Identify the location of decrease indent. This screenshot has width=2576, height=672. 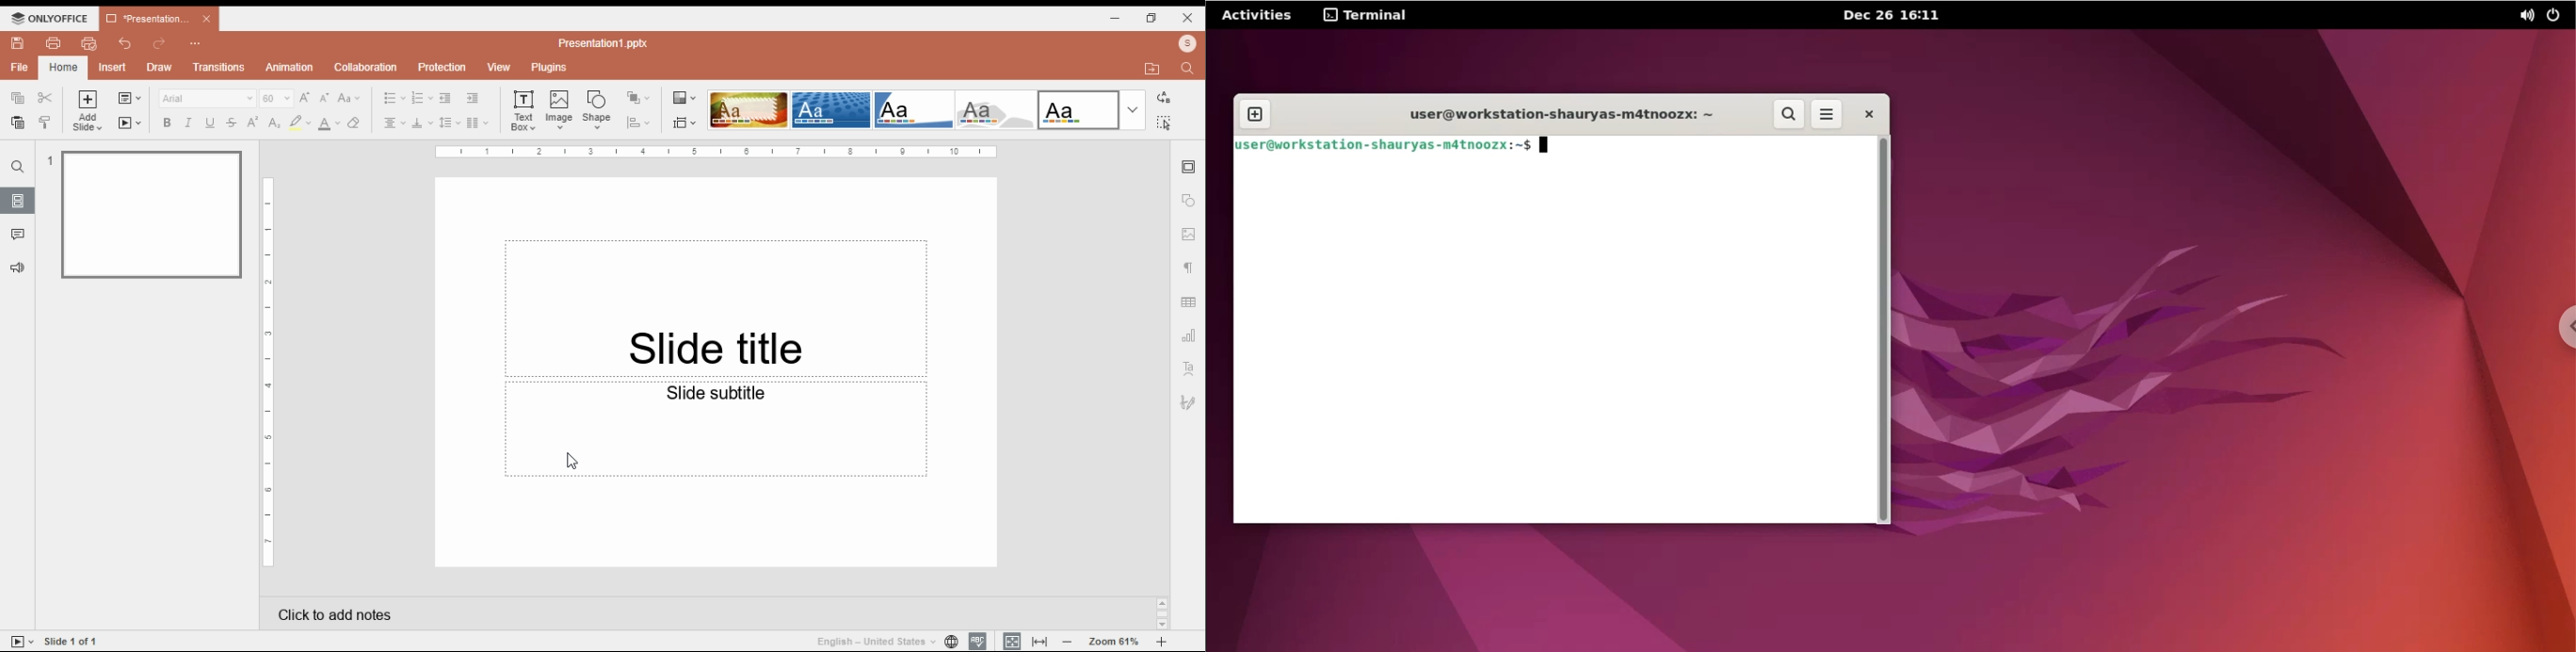
(444, 99).